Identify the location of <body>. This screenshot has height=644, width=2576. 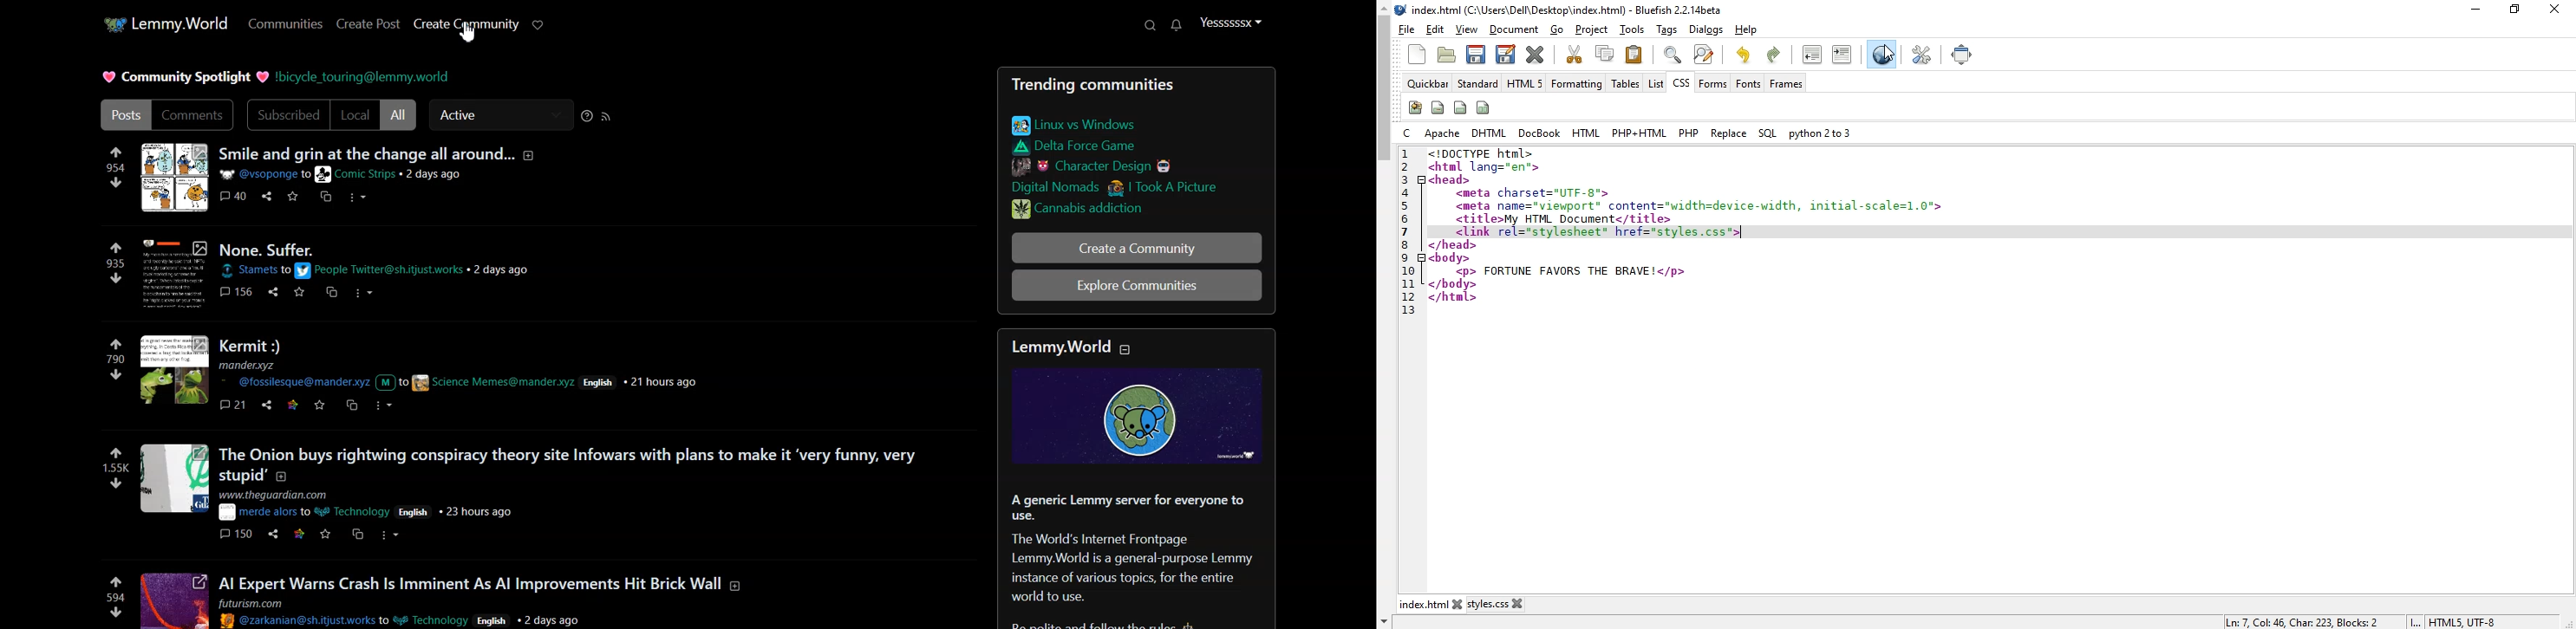
(1449, 257).